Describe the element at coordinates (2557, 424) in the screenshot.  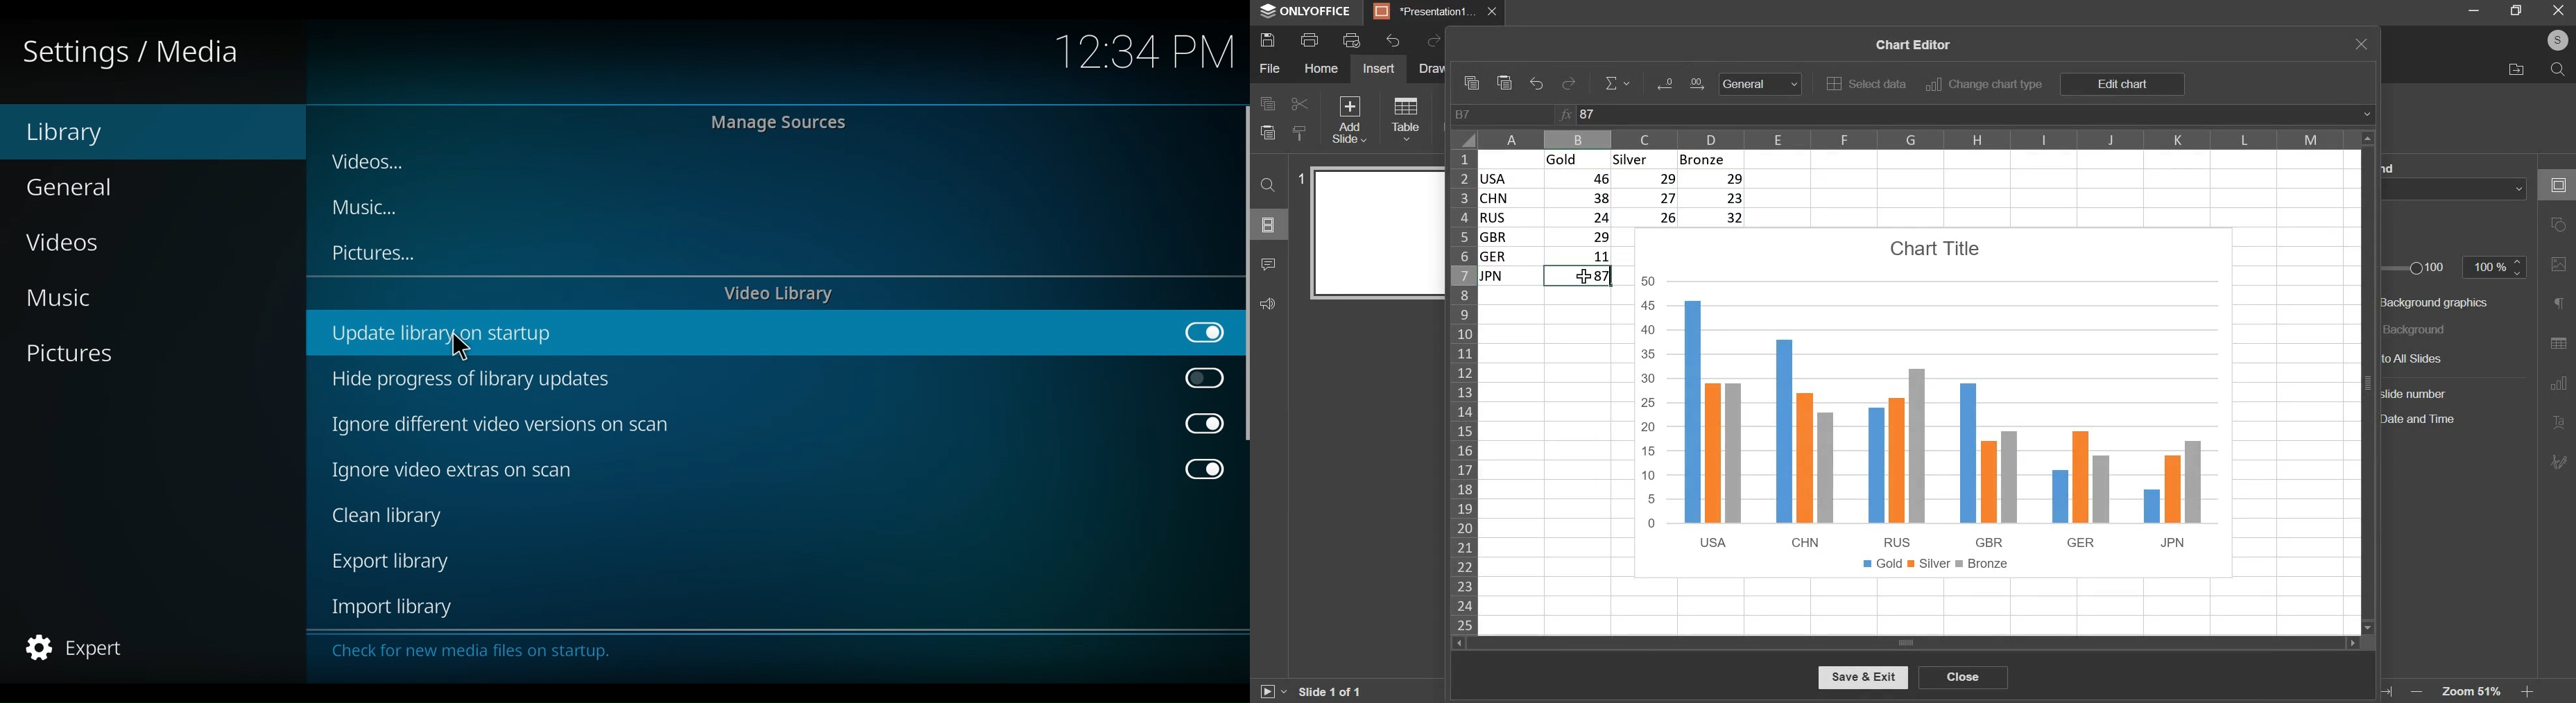
I see `text art settings` at that location.